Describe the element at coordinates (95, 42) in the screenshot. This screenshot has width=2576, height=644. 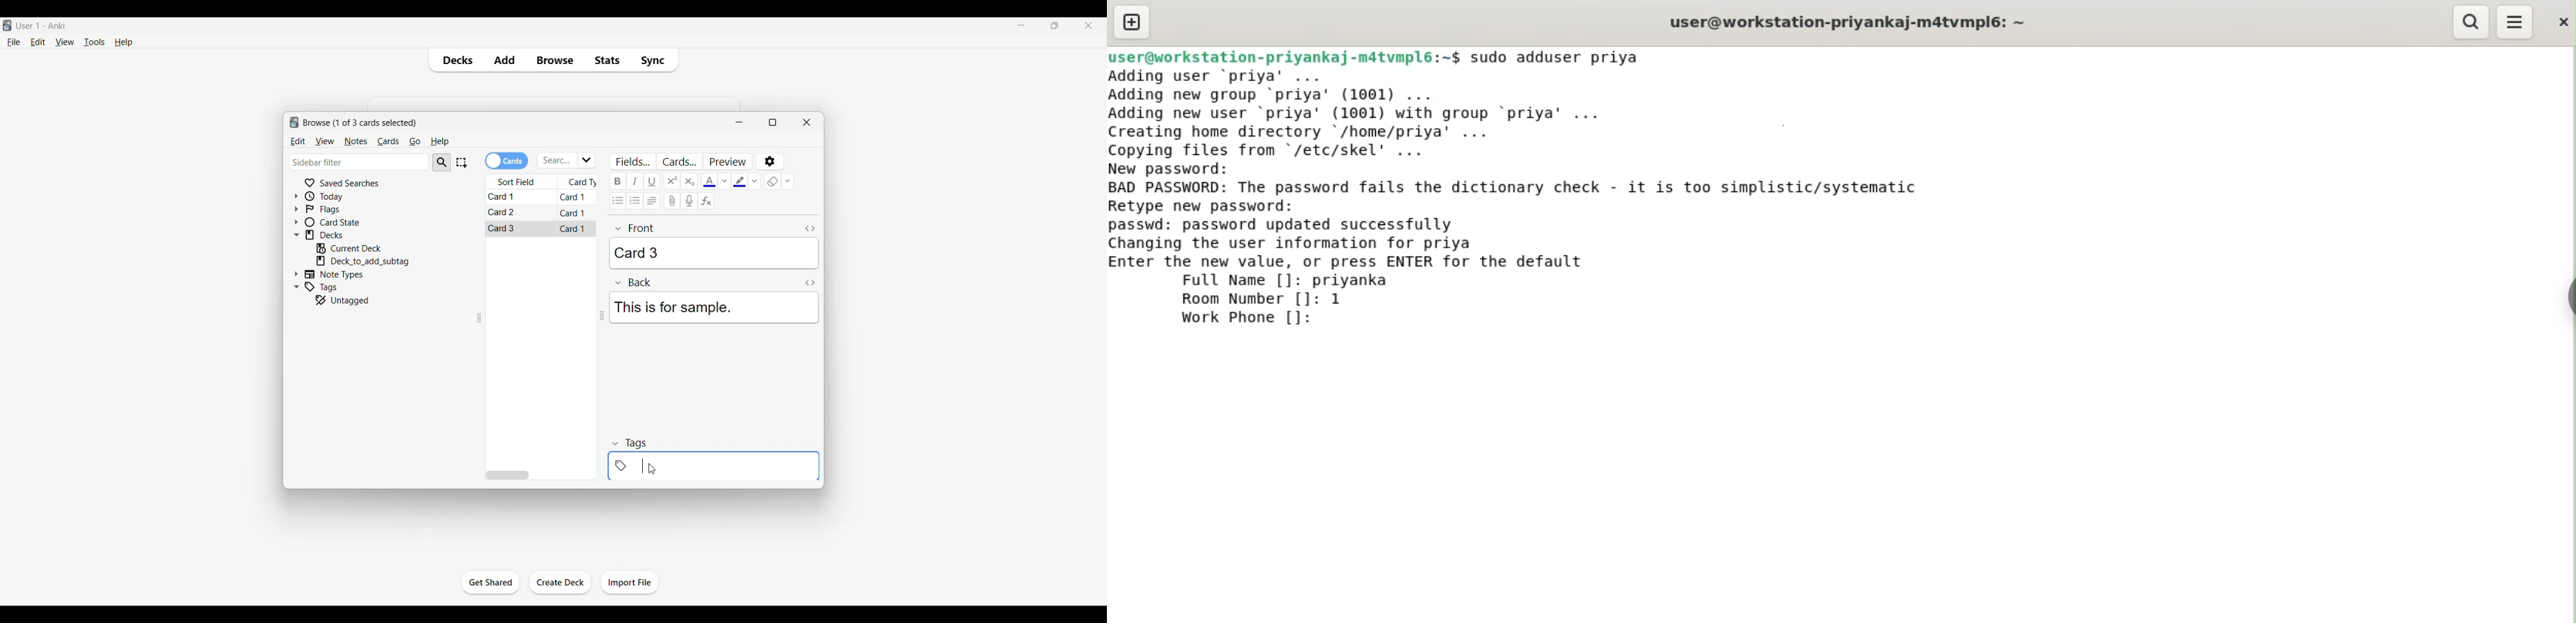
I see `Tools menu` at that location.